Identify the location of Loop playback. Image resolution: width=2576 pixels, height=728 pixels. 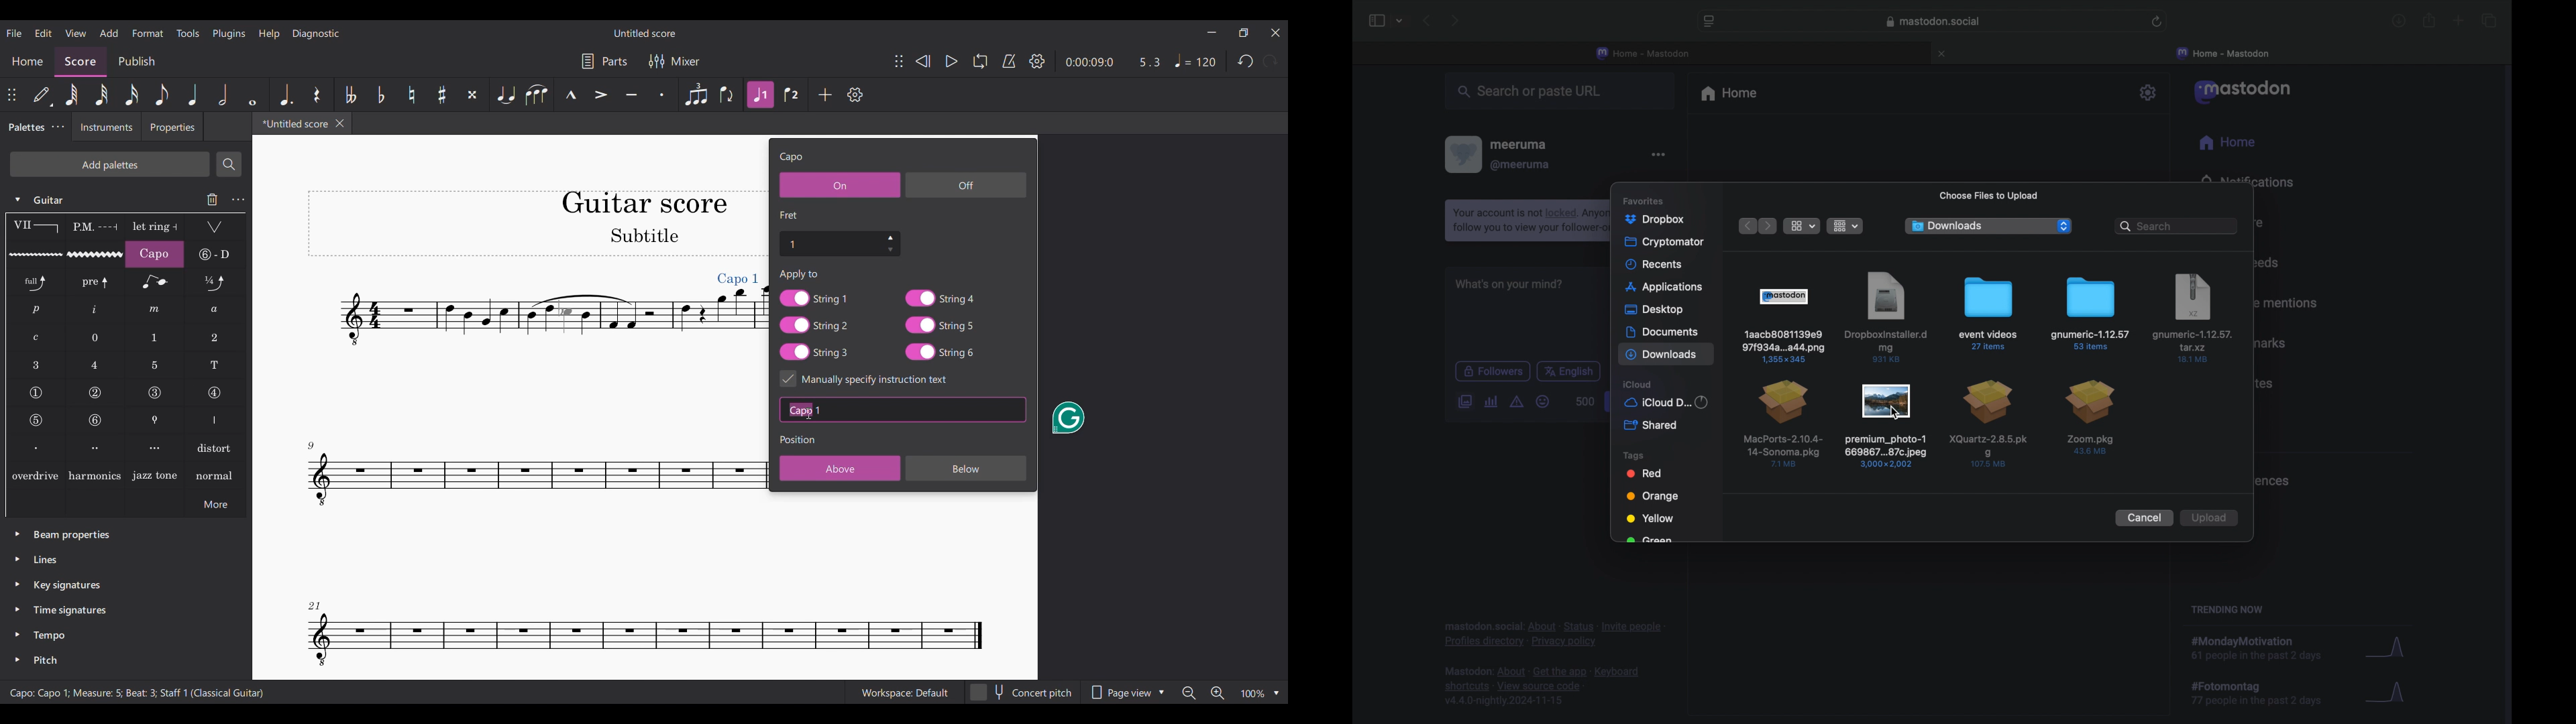
(980, 61).